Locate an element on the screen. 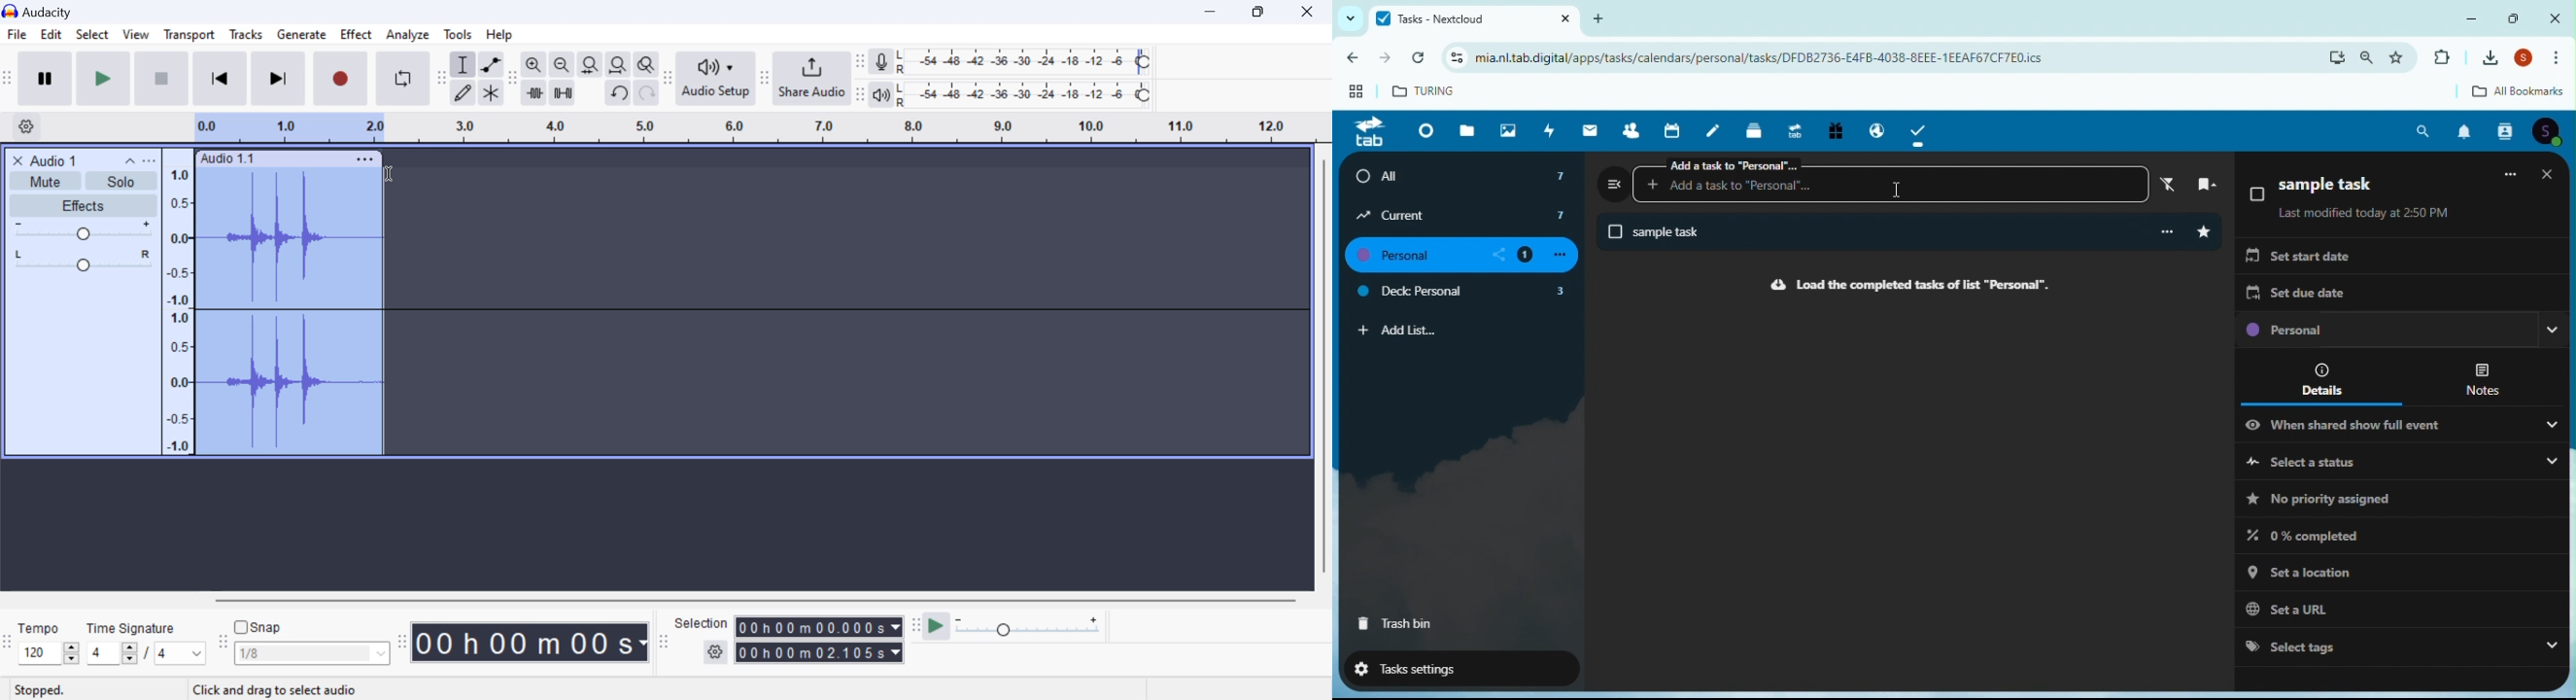 The image size is (2576, 700). Recording Level is located at coordinates (1024, 62).